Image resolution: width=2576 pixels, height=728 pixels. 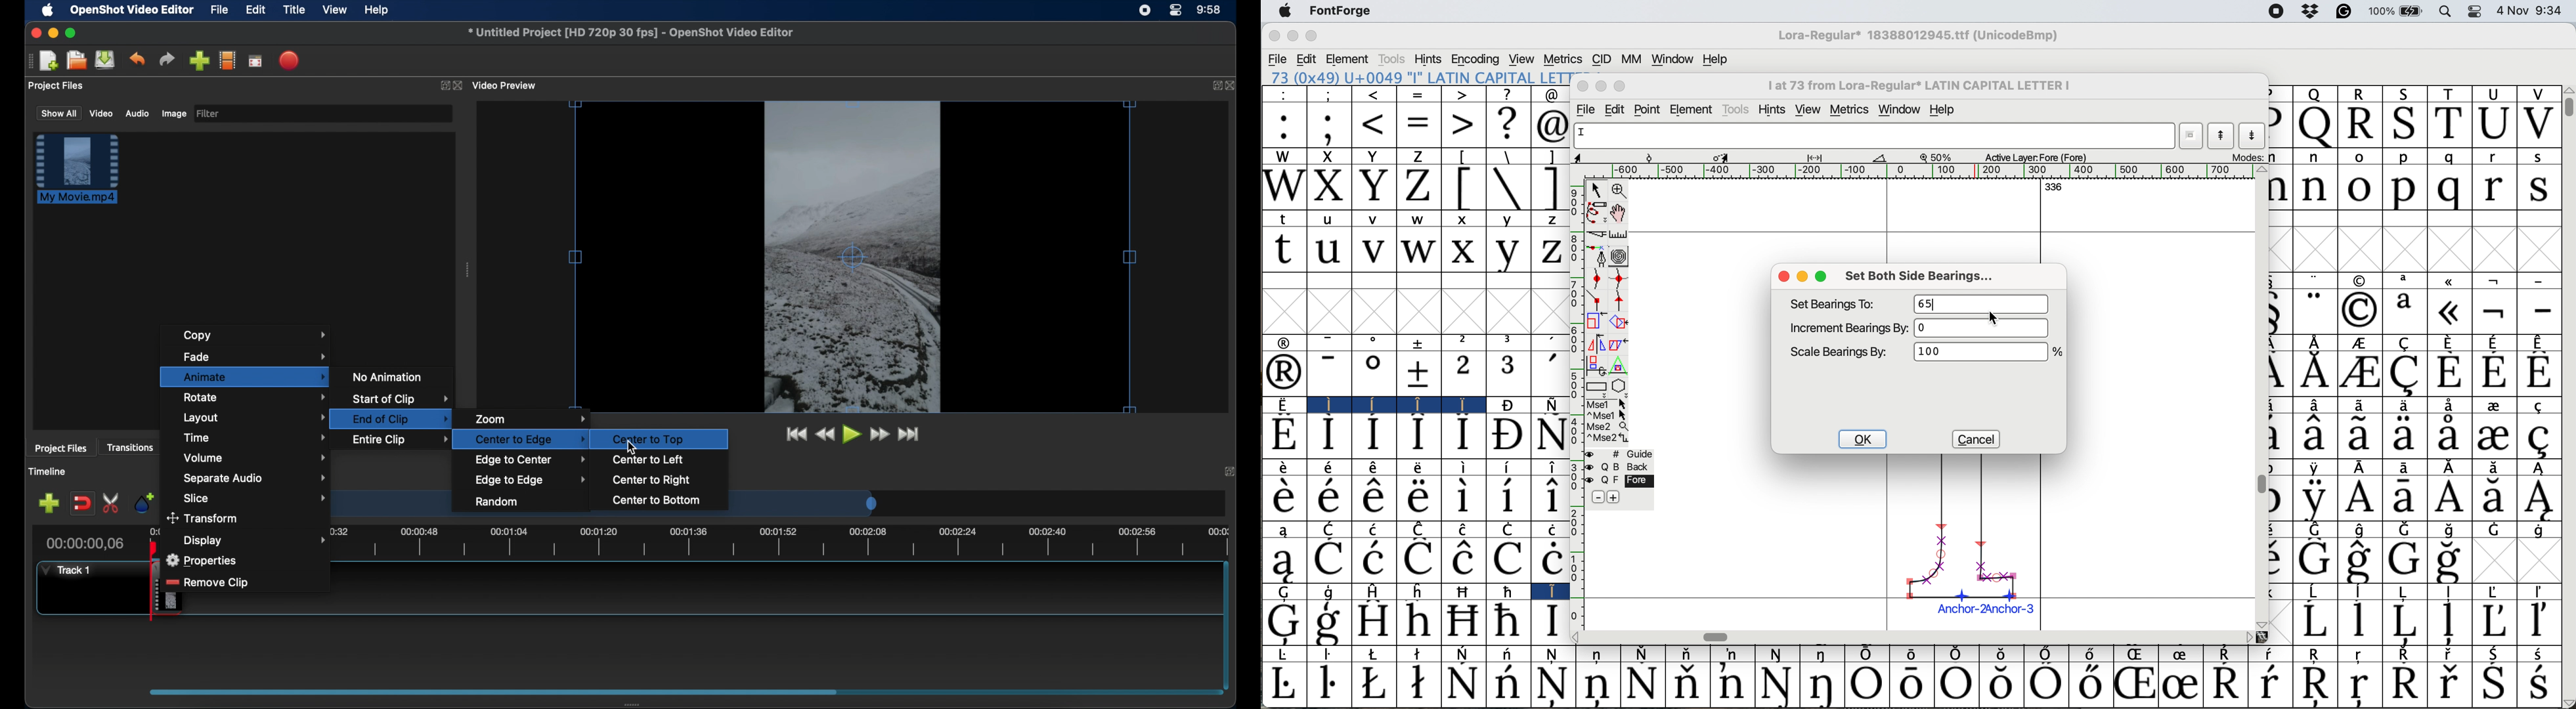 What do you see at coordinates (2448, 435) in the screenshot?
I see `Symbol` at bounding box center [2448, 435].